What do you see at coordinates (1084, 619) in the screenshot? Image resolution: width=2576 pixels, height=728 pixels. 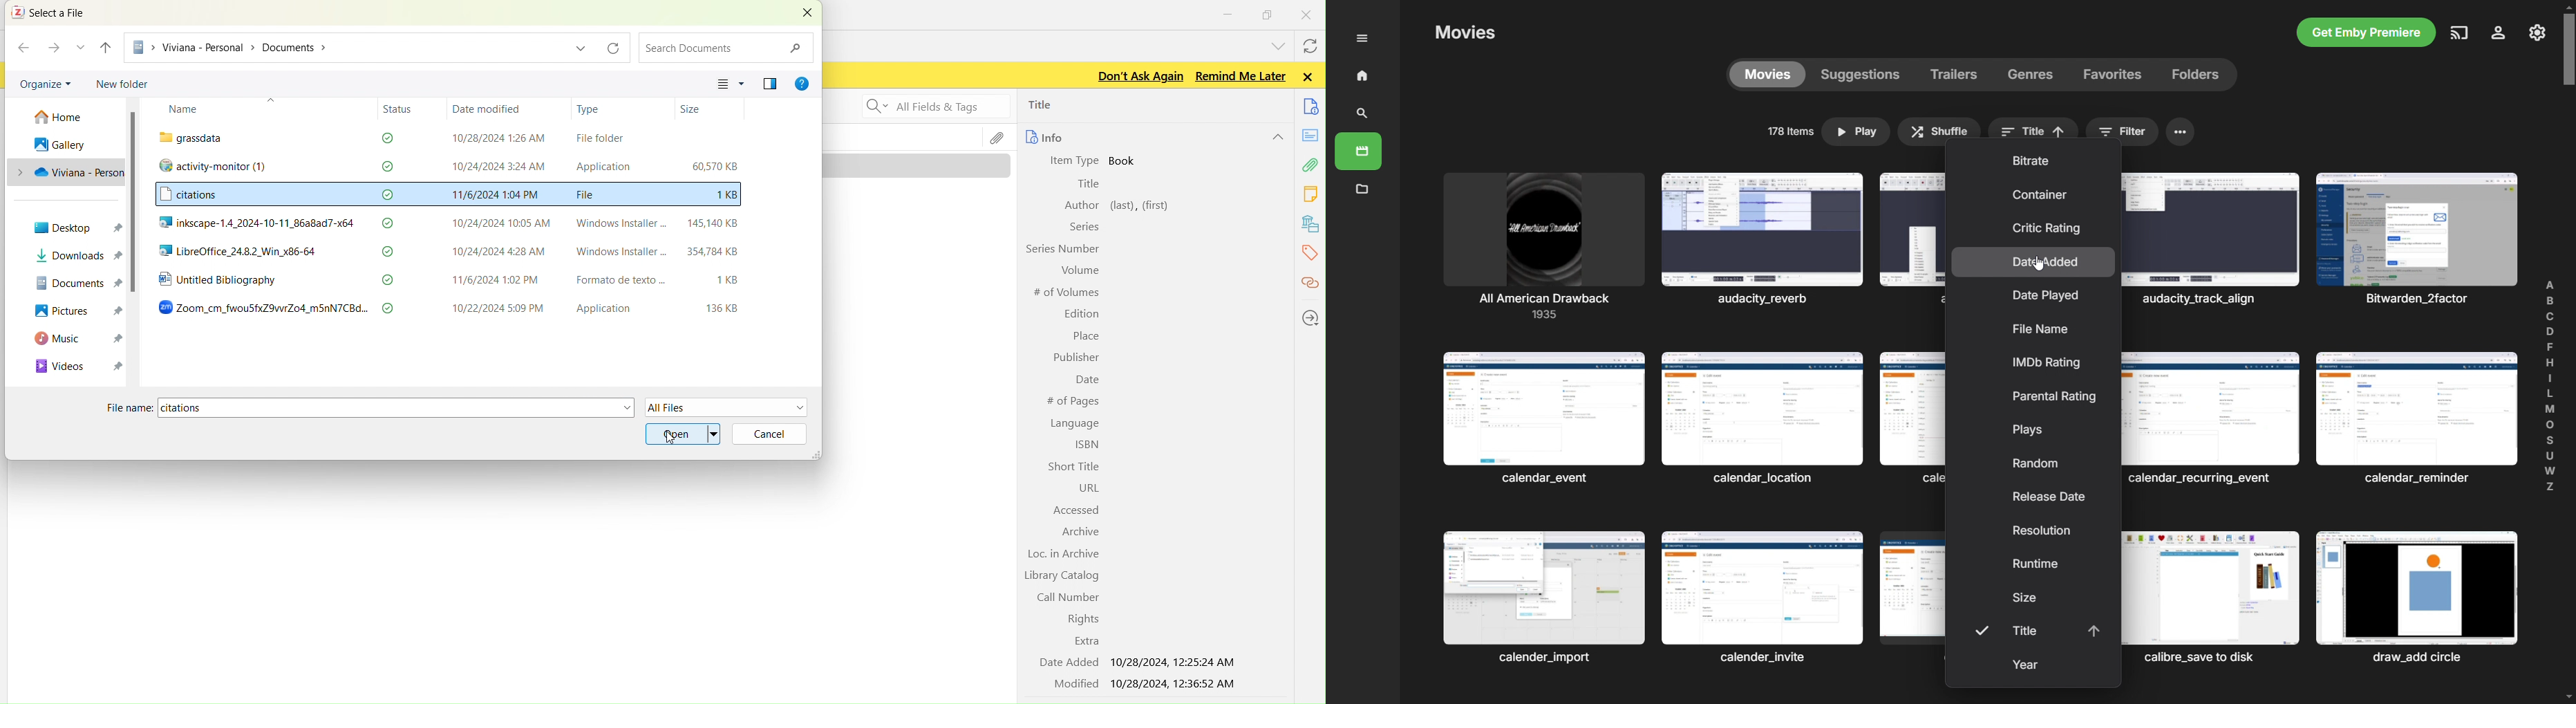 I see `Rights` at bounding box center [1084, 619].